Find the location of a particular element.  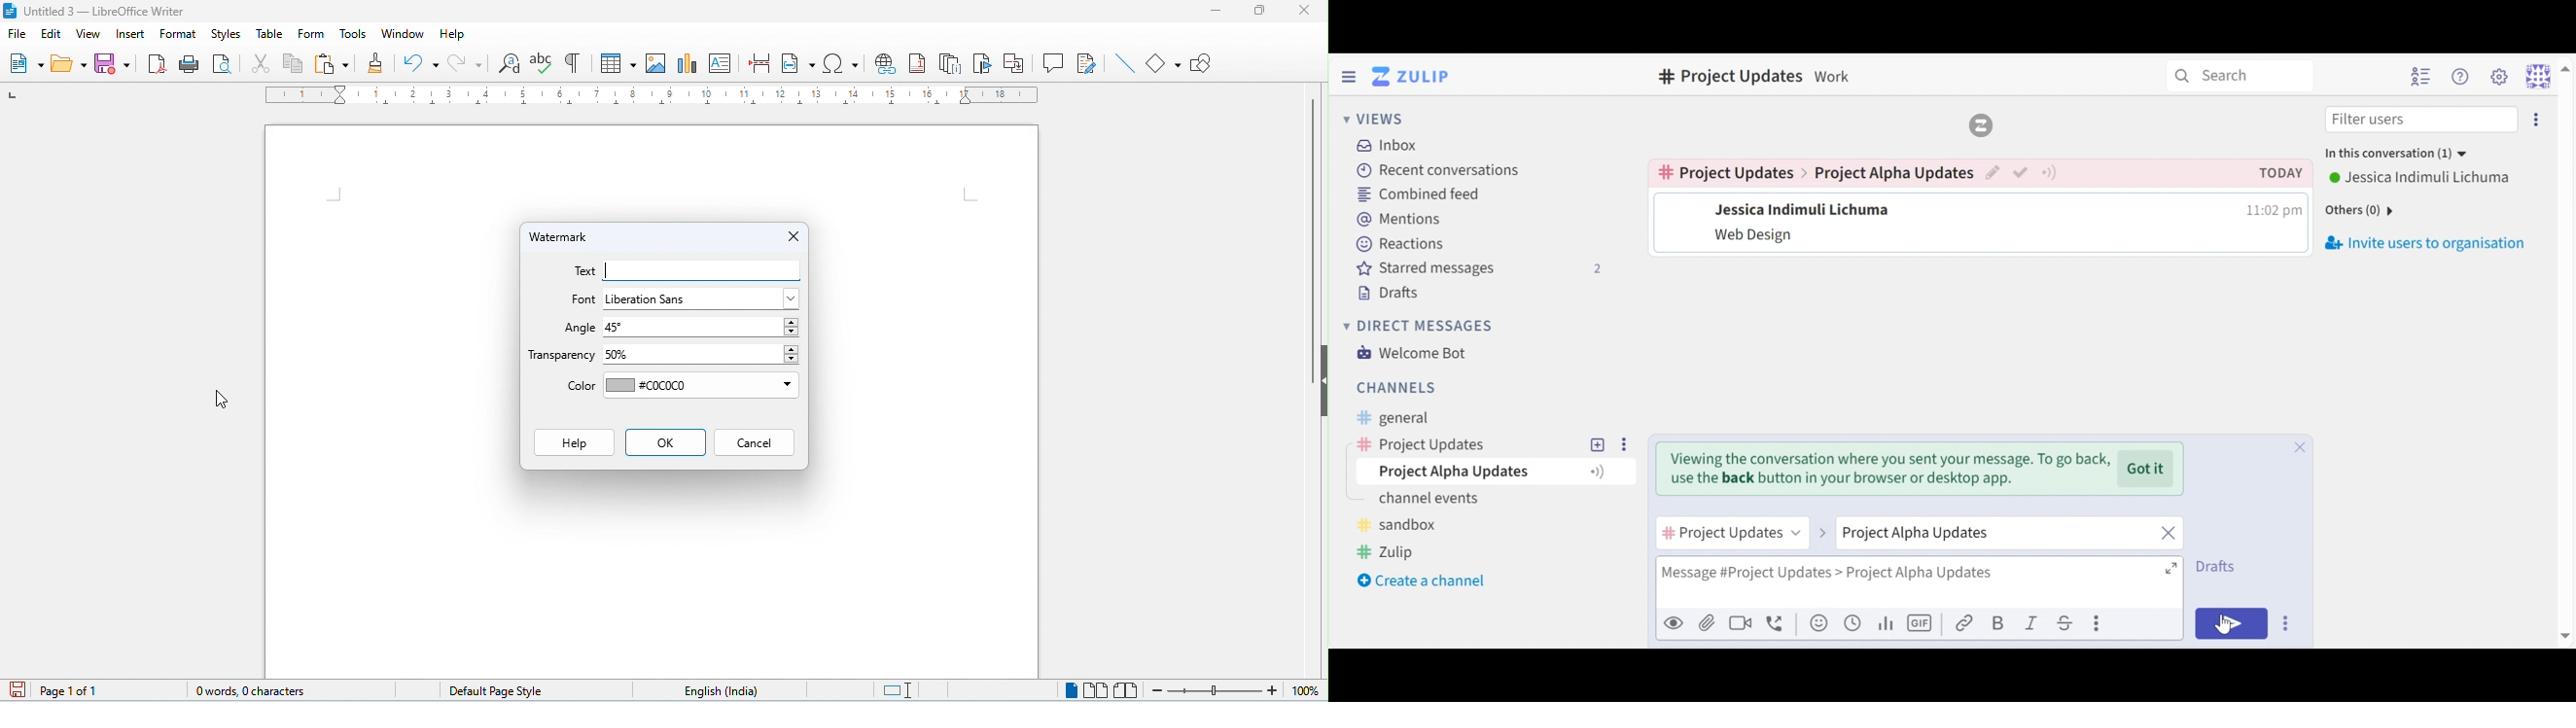

page break is located at coordinates (760, 62).